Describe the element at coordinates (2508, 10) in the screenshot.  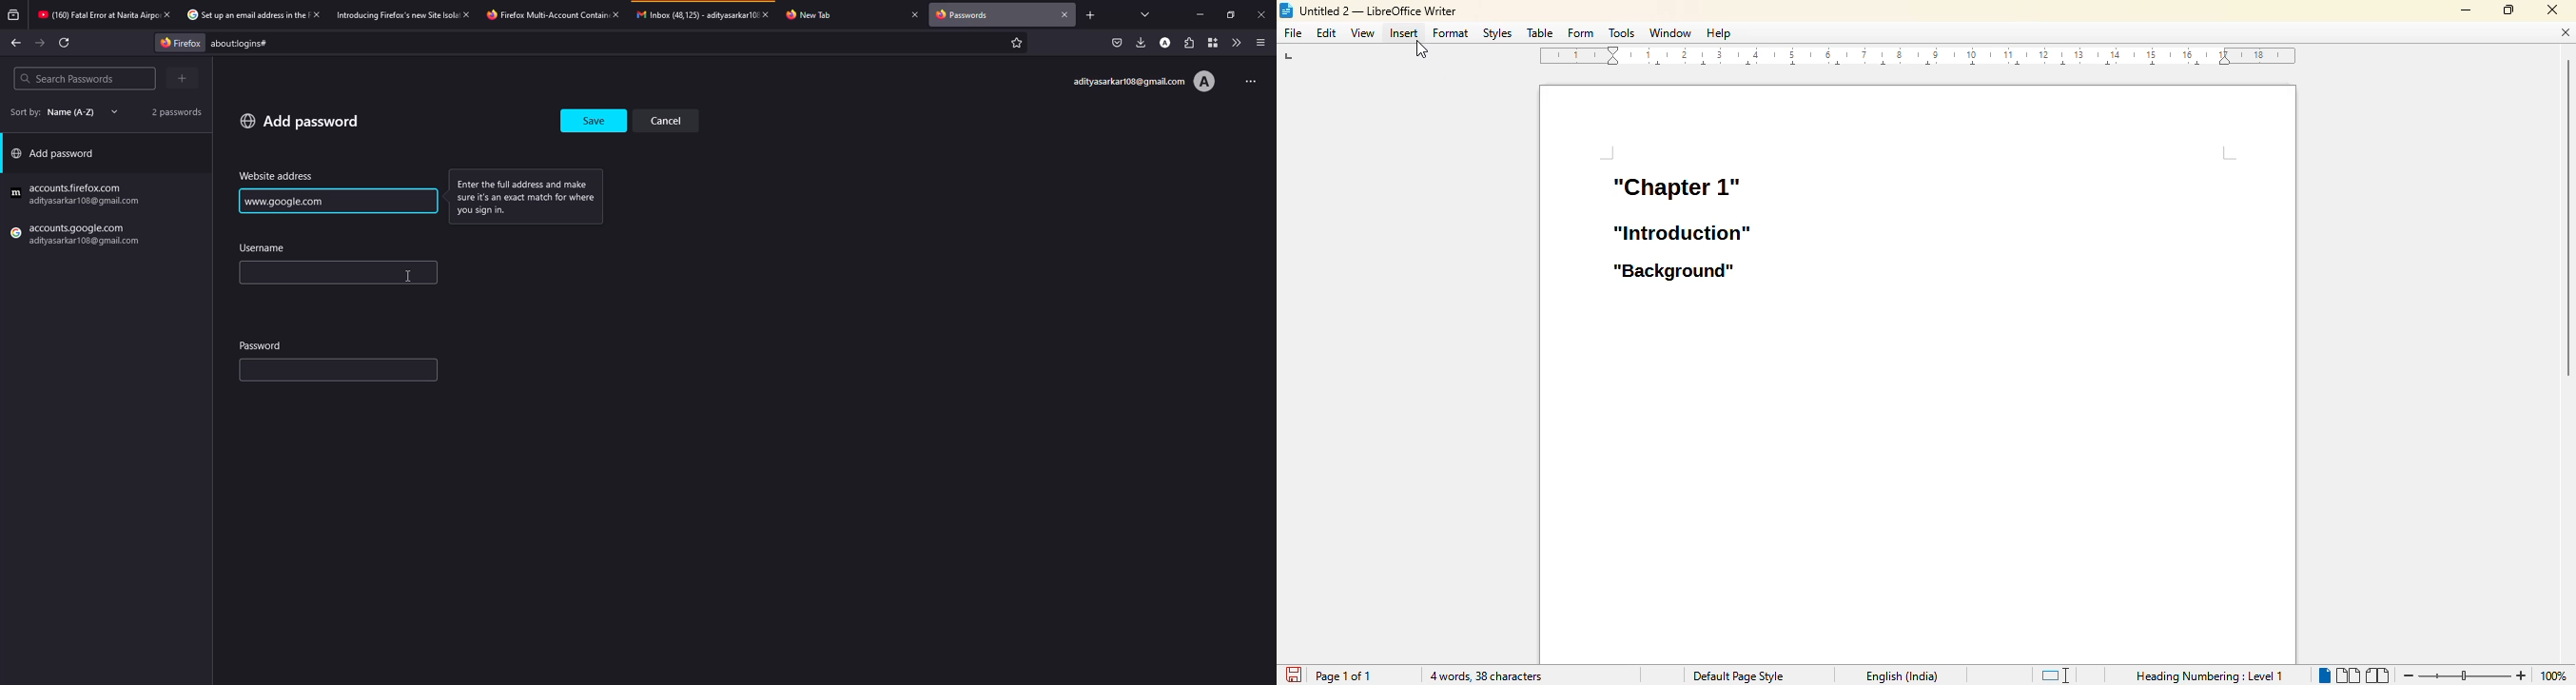
I see `maximize` at that location.